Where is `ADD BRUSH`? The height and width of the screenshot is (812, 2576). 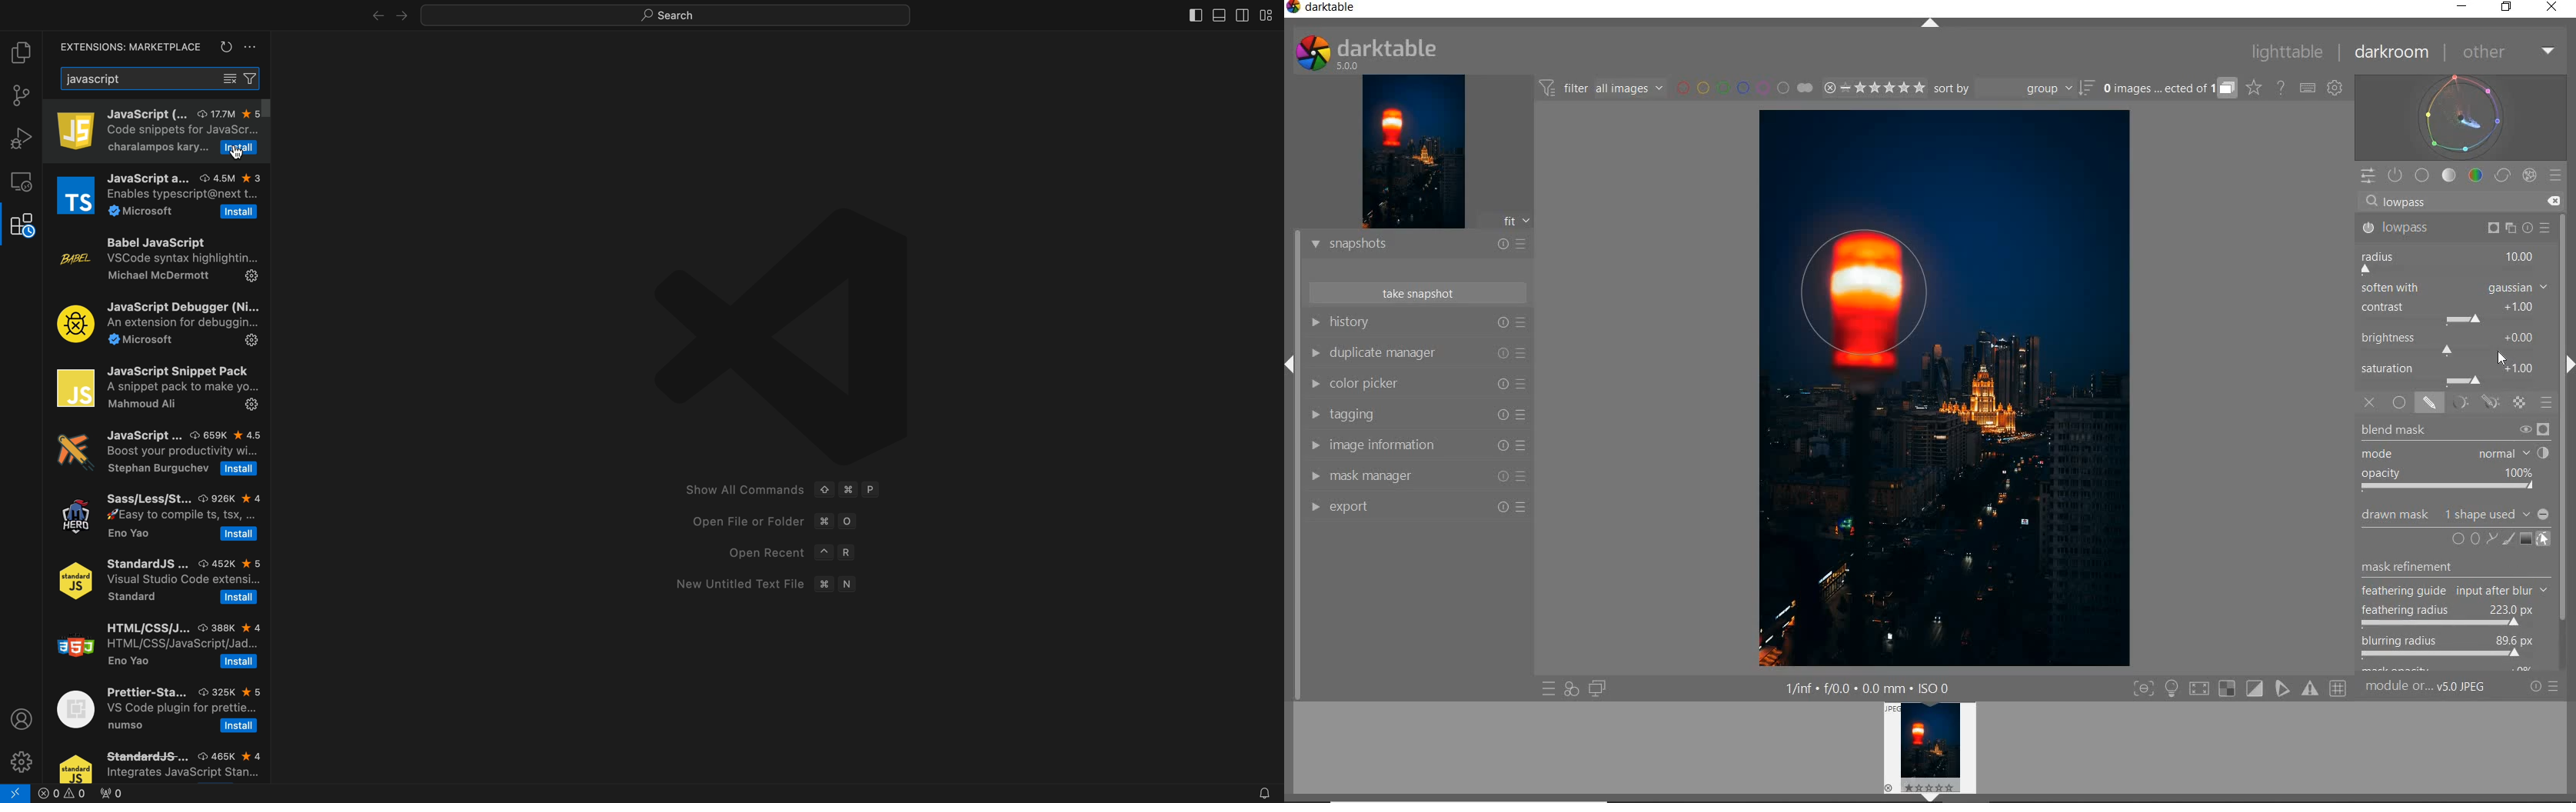
ADD BRUSH is located at coordinates (2507, 538).